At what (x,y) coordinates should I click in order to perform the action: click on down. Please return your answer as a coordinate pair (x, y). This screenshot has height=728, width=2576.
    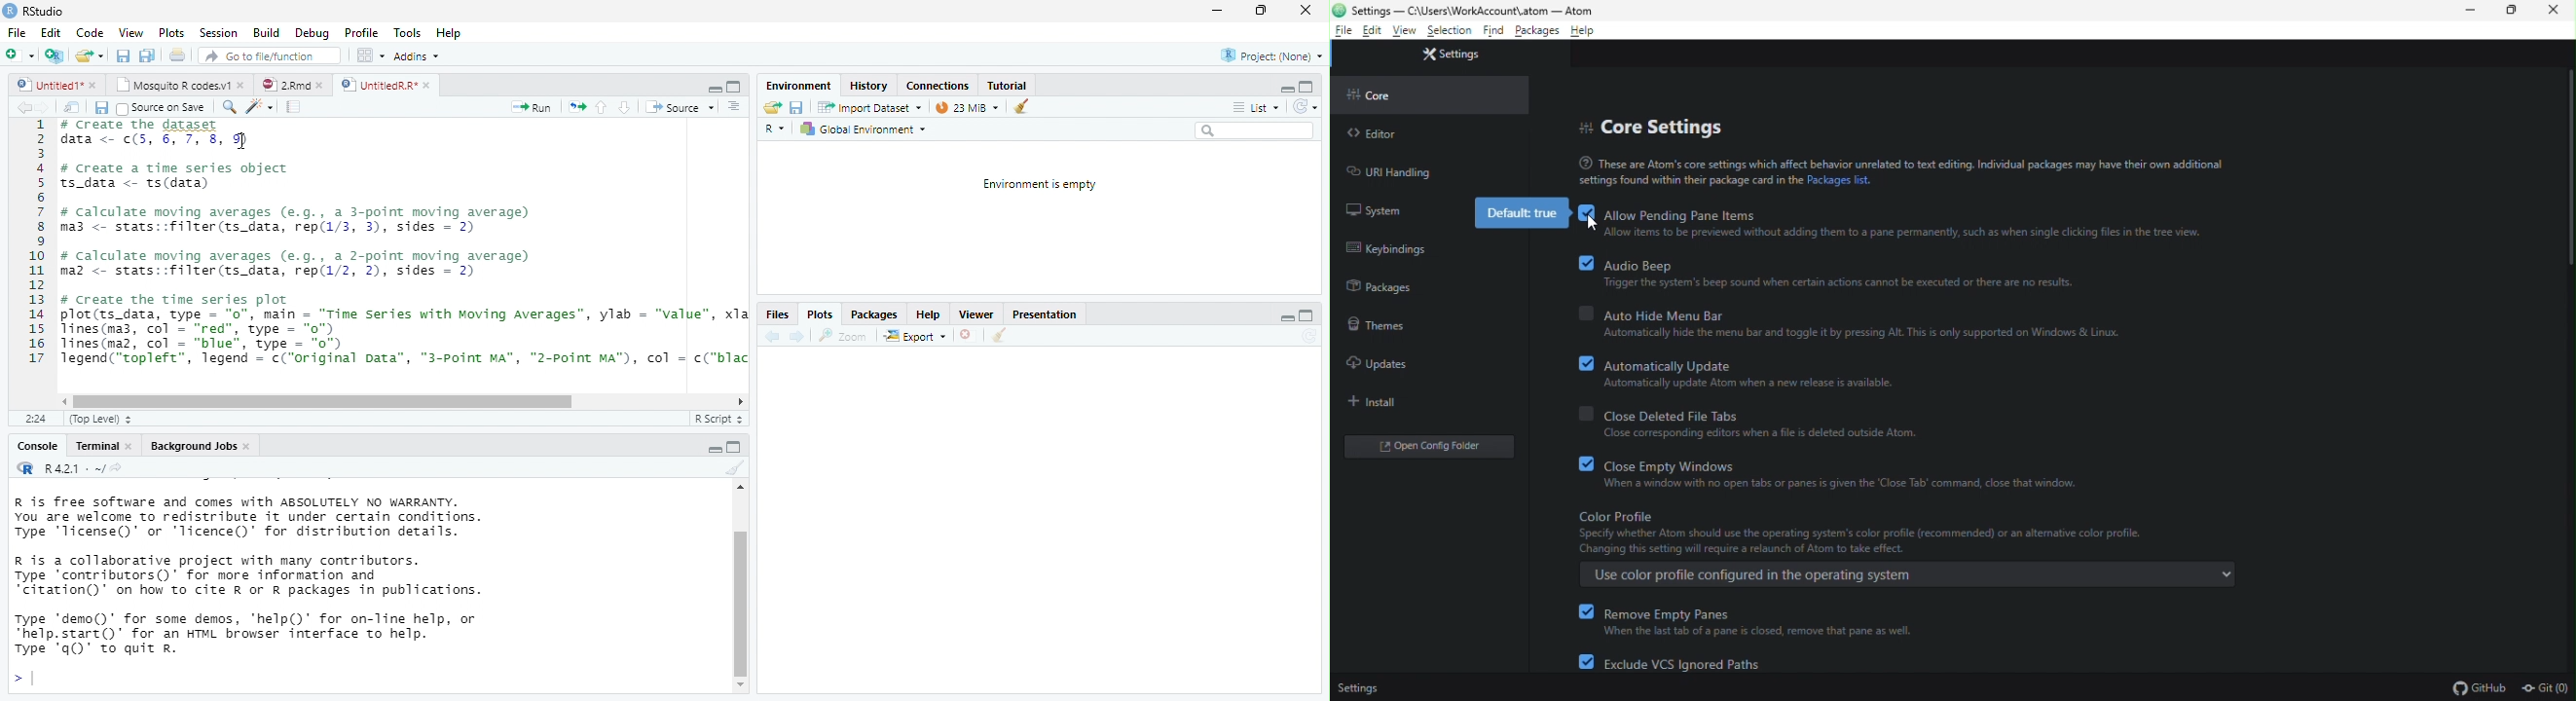
    Looking at the image, I should click on (624, 107).